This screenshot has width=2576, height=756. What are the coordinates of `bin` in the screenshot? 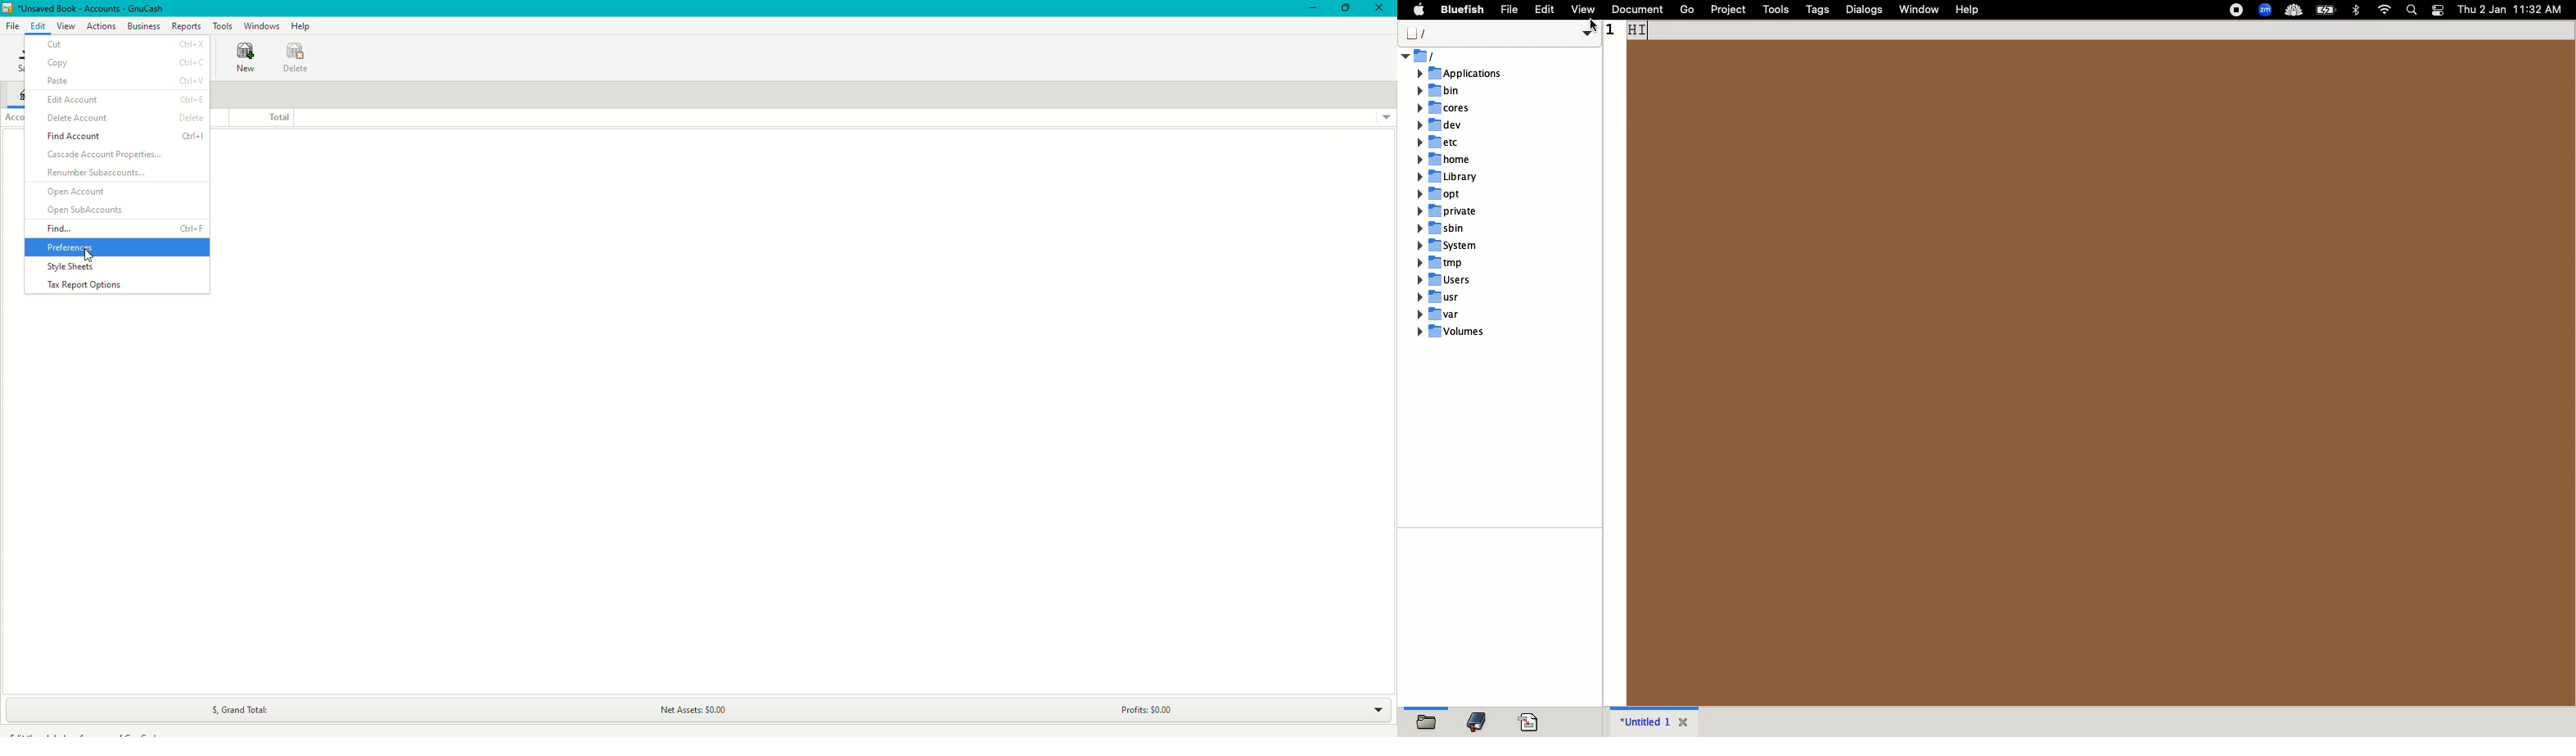 It's located at (1440, 91).